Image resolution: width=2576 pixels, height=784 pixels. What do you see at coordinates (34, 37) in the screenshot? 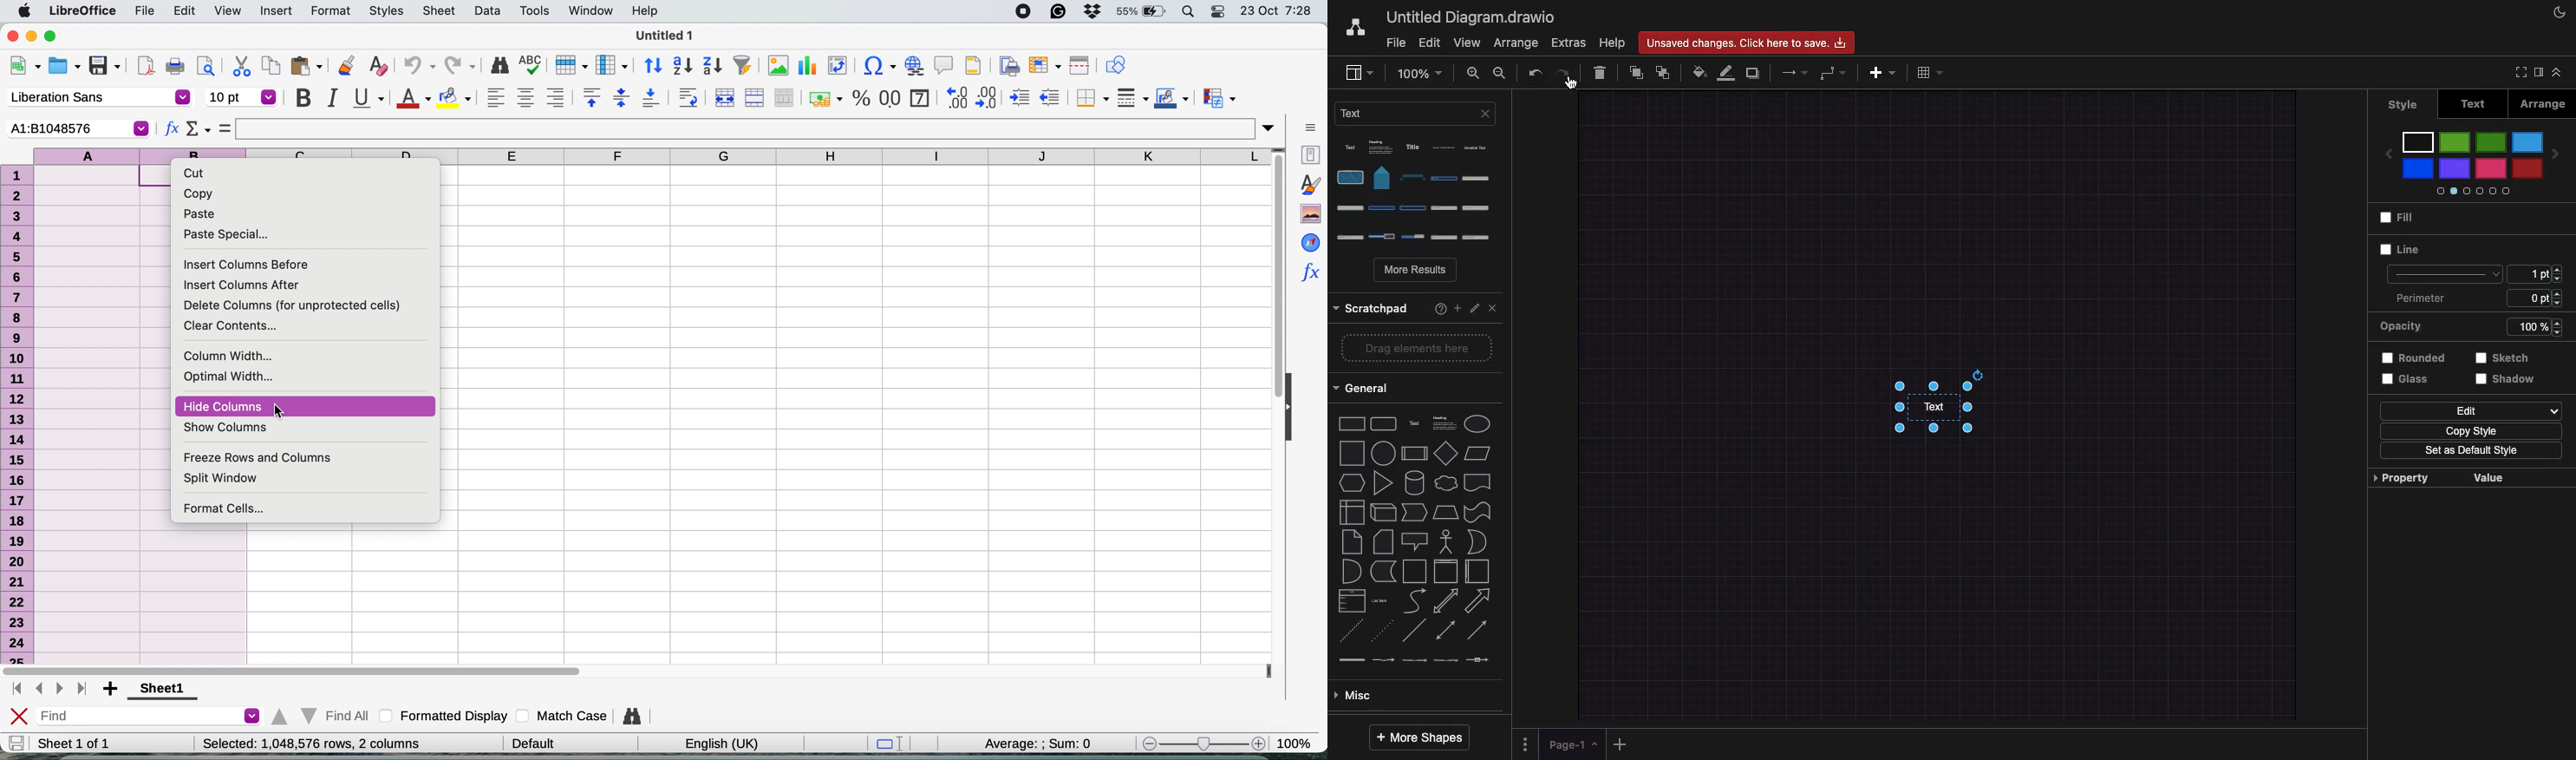
I see `minimise` at bounding box center [34, 37].